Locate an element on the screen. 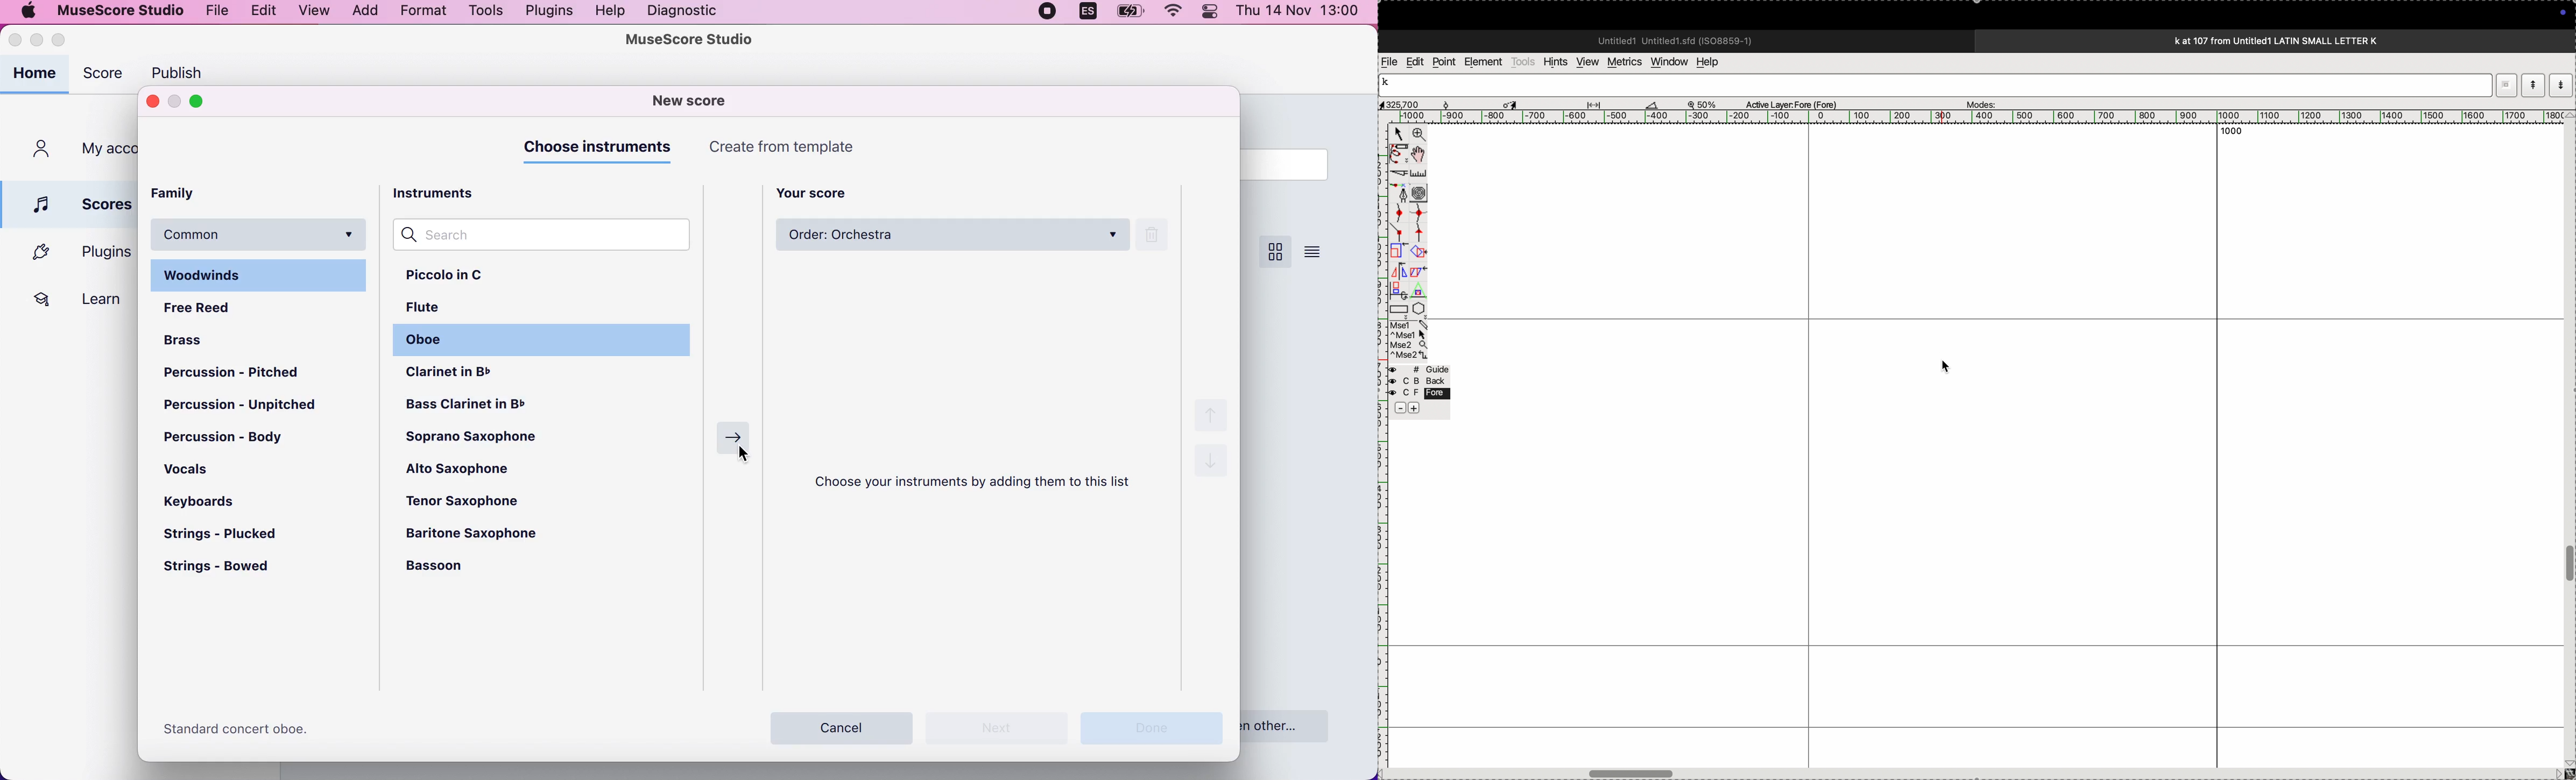 The image size is (2576, 784). learn is located at coordinates (72, 297).